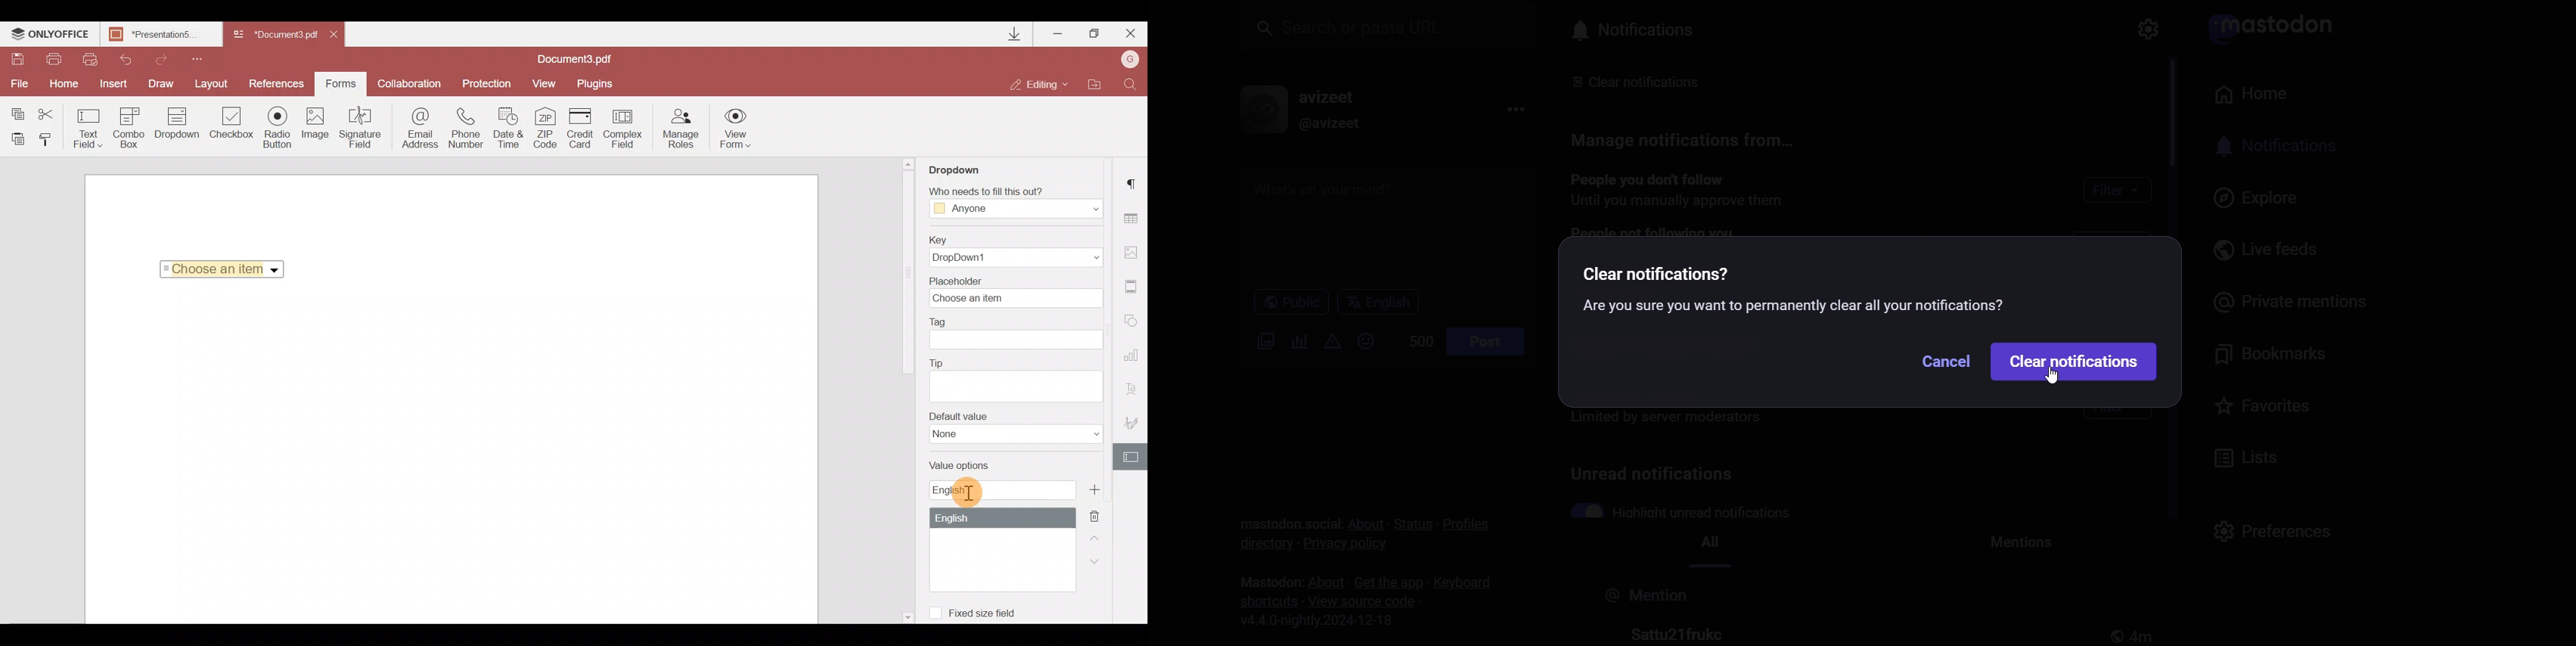 This screenshot has width=2576, height=672. Describe the element at coordinates (121, 57) in the screenshot. I see `Undo` at that location.